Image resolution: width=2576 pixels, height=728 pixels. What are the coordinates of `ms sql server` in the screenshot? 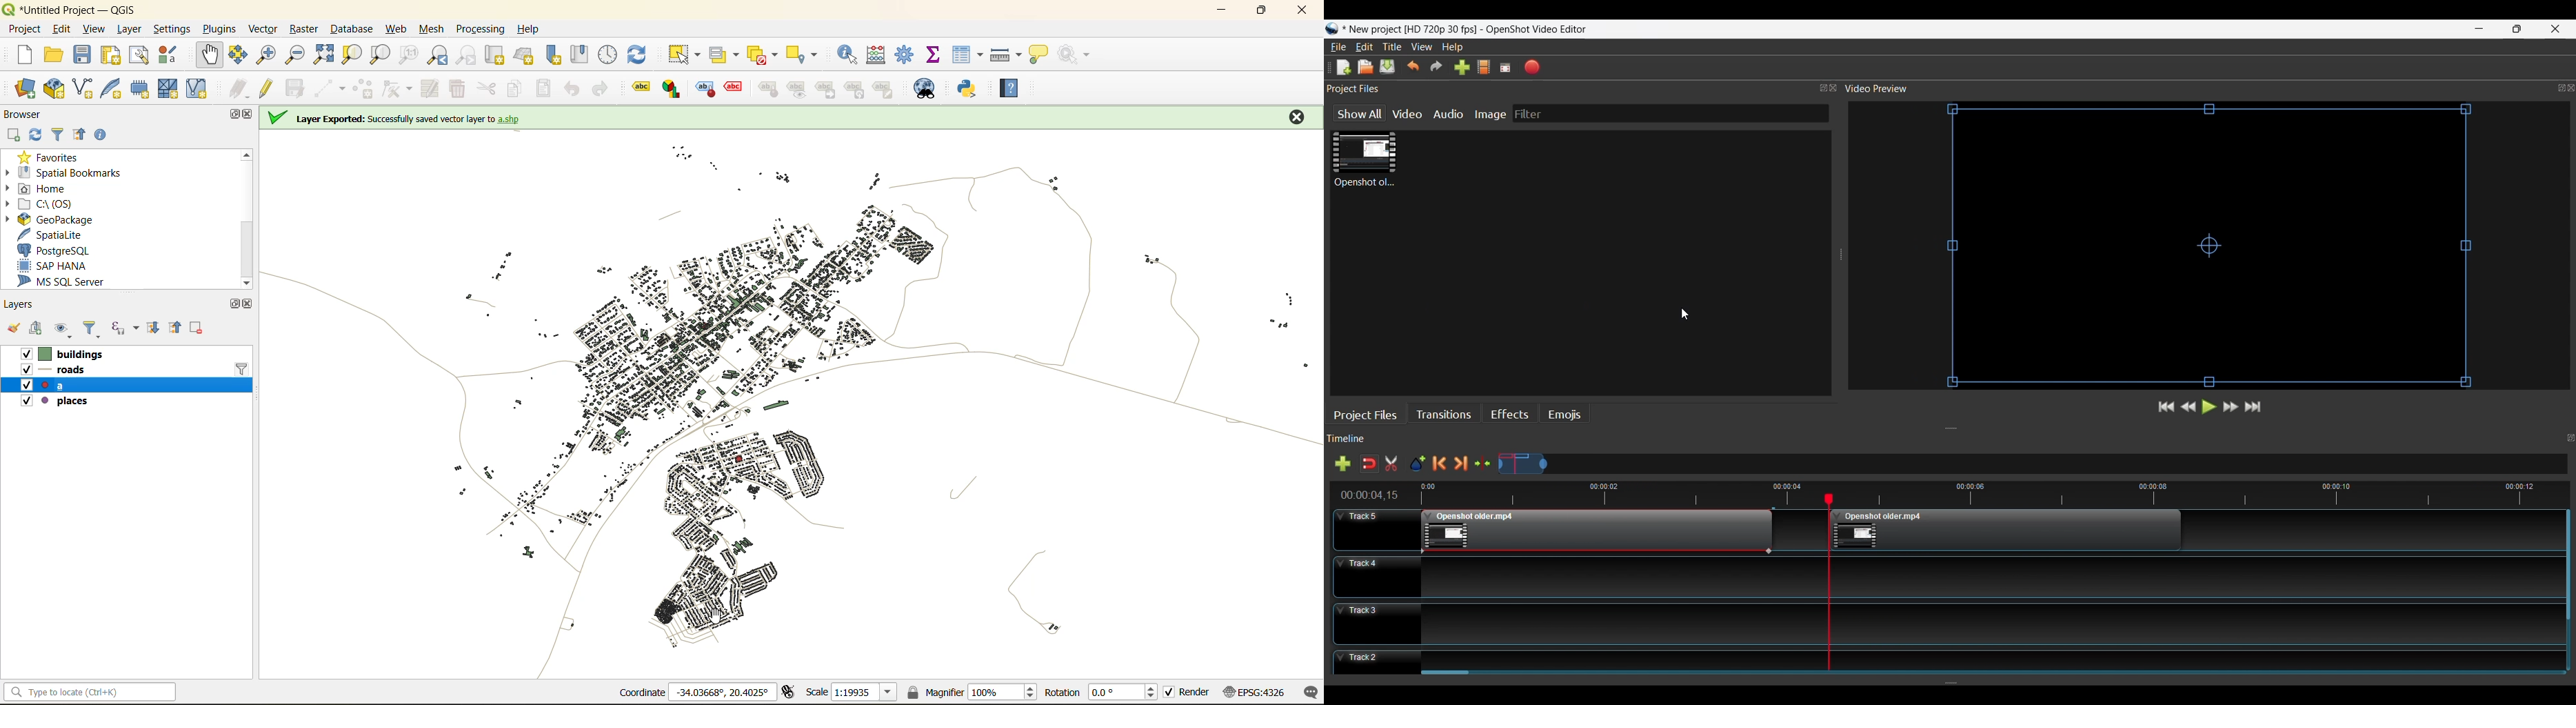 It's located at (70, 282).